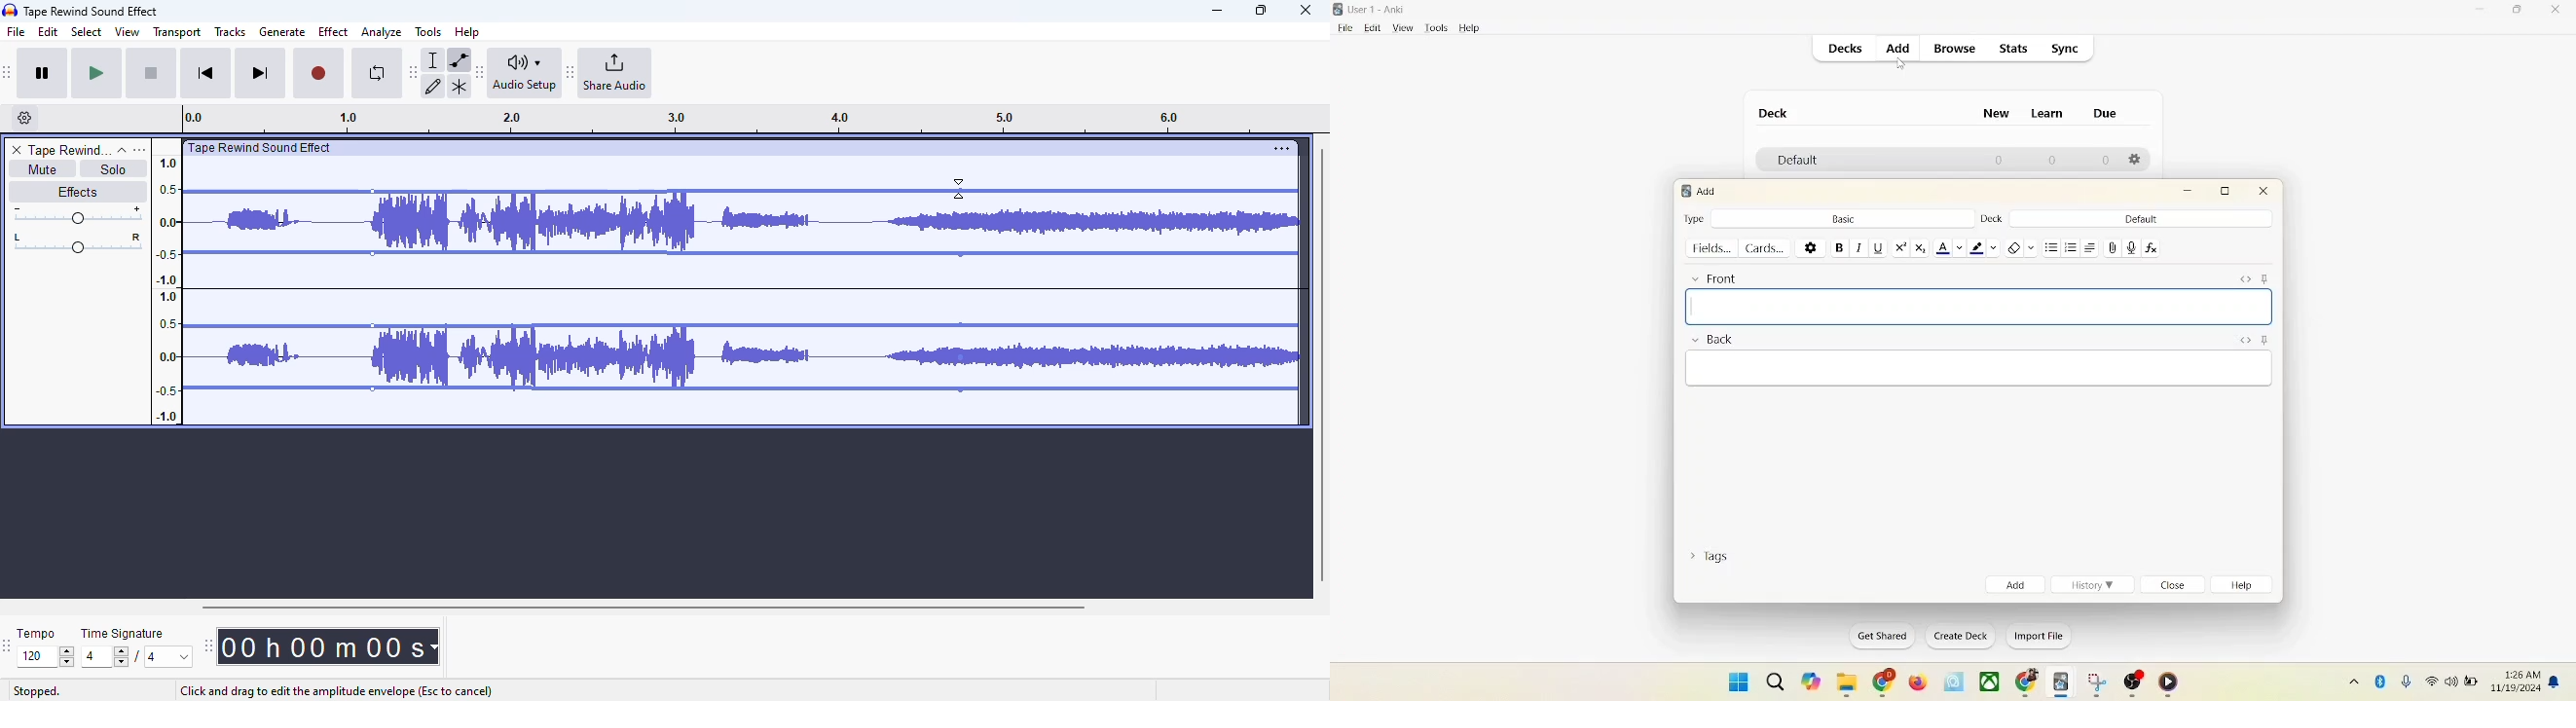  What do you see at coordinates (1470, 28) in the screenshot?
I see `help` at bounding box center [1470, 28].